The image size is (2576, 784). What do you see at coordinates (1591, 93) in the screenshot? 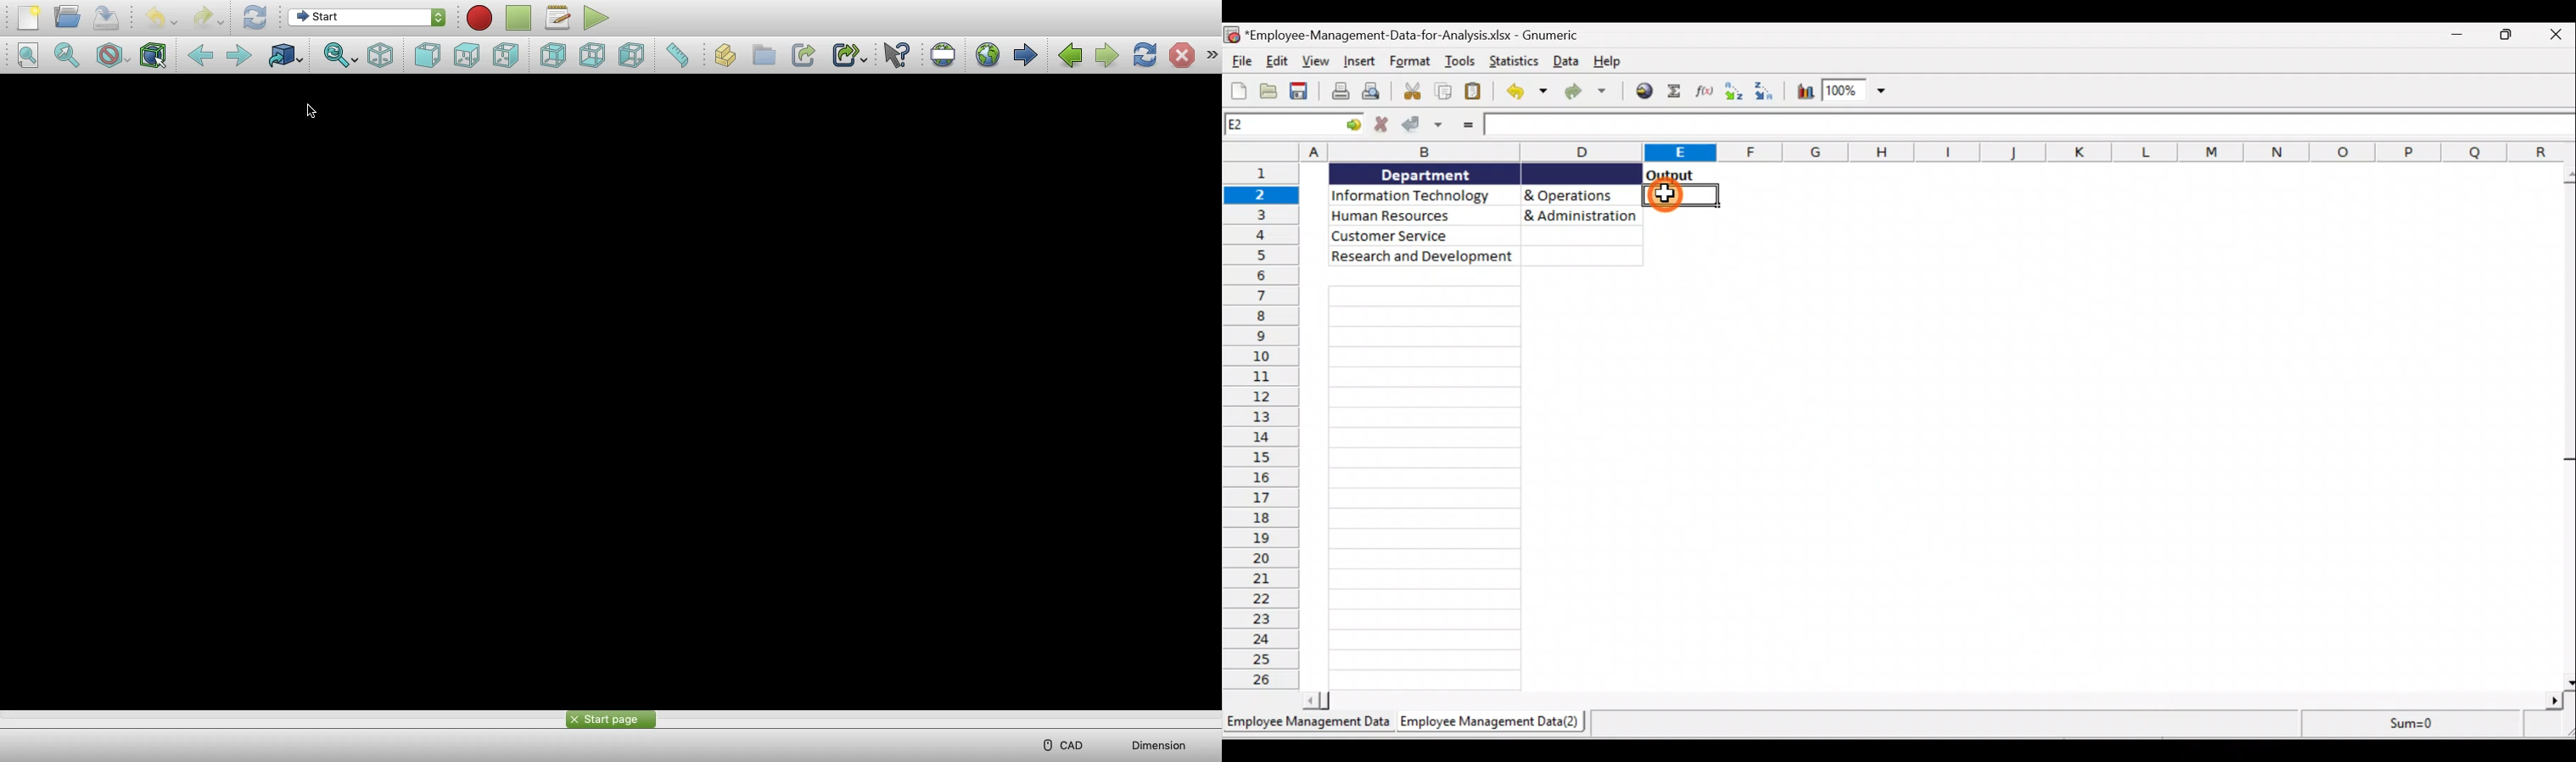
I see `Redo undone action` at bounding box center [1591, 93].